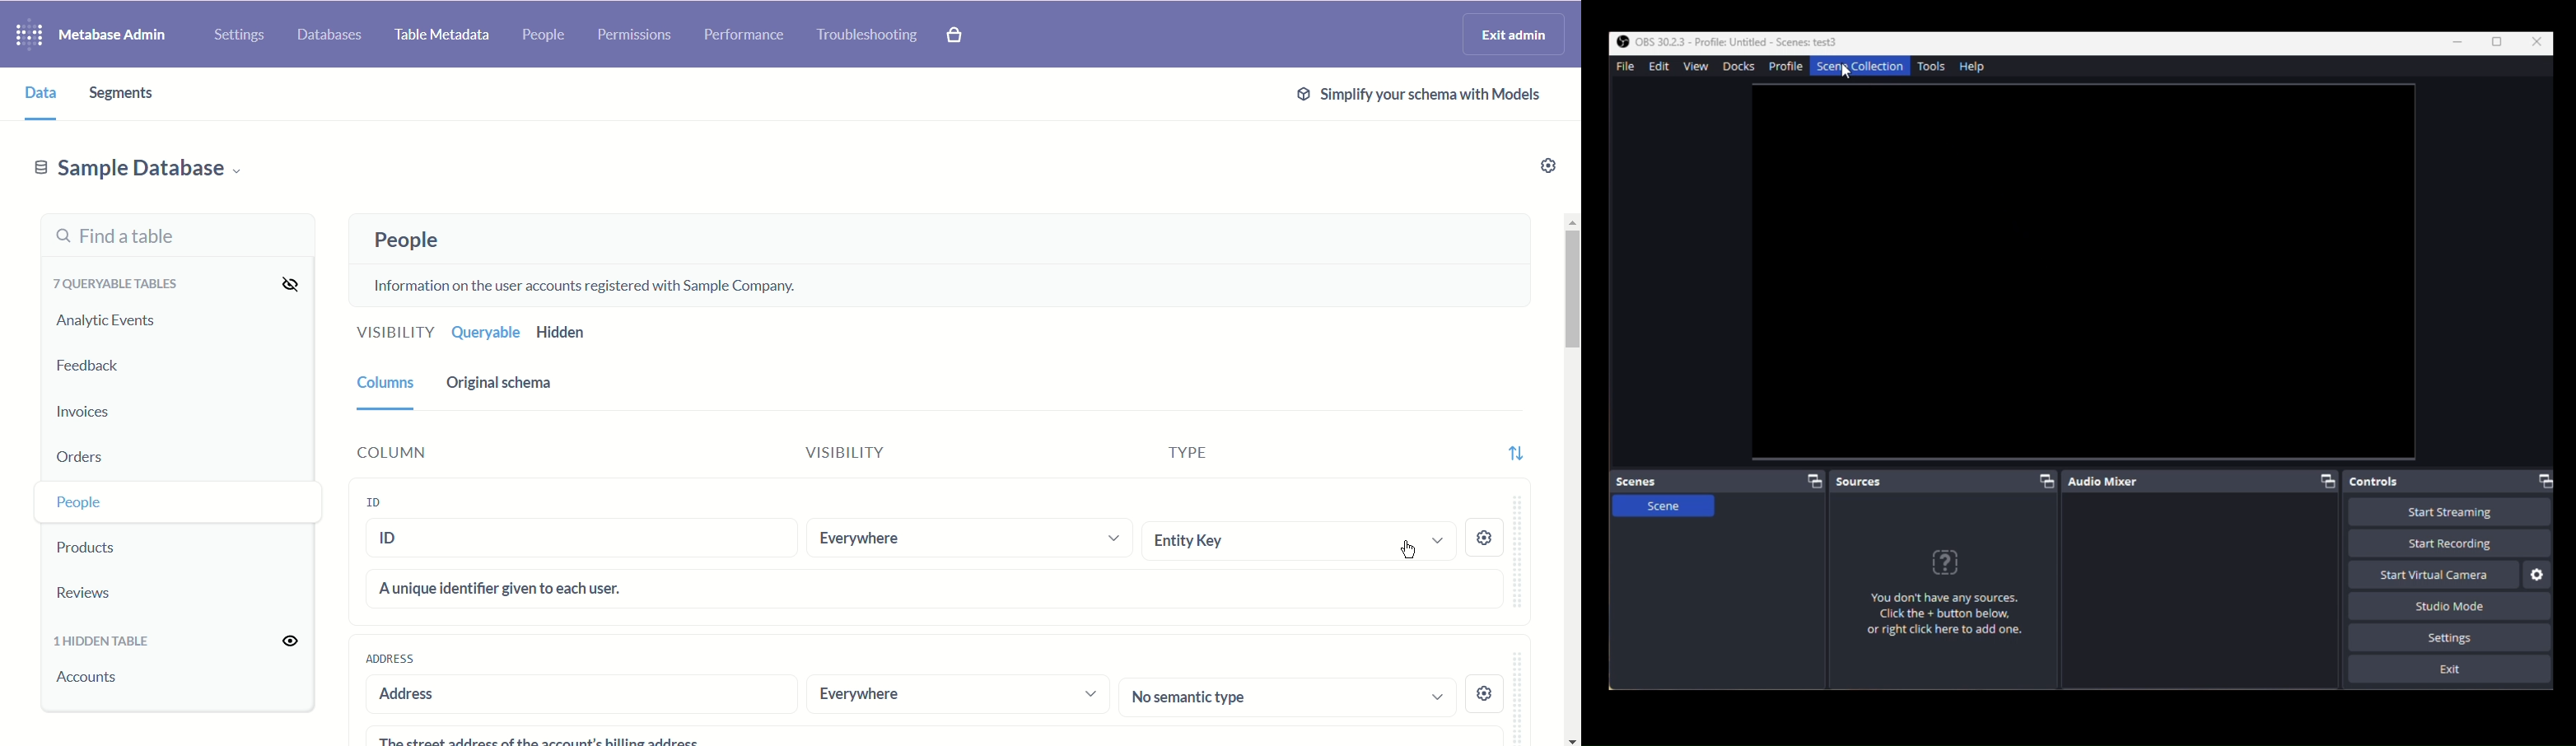 This screenshot has height=756, width=2576. I want to click on People, so click(401, 240).